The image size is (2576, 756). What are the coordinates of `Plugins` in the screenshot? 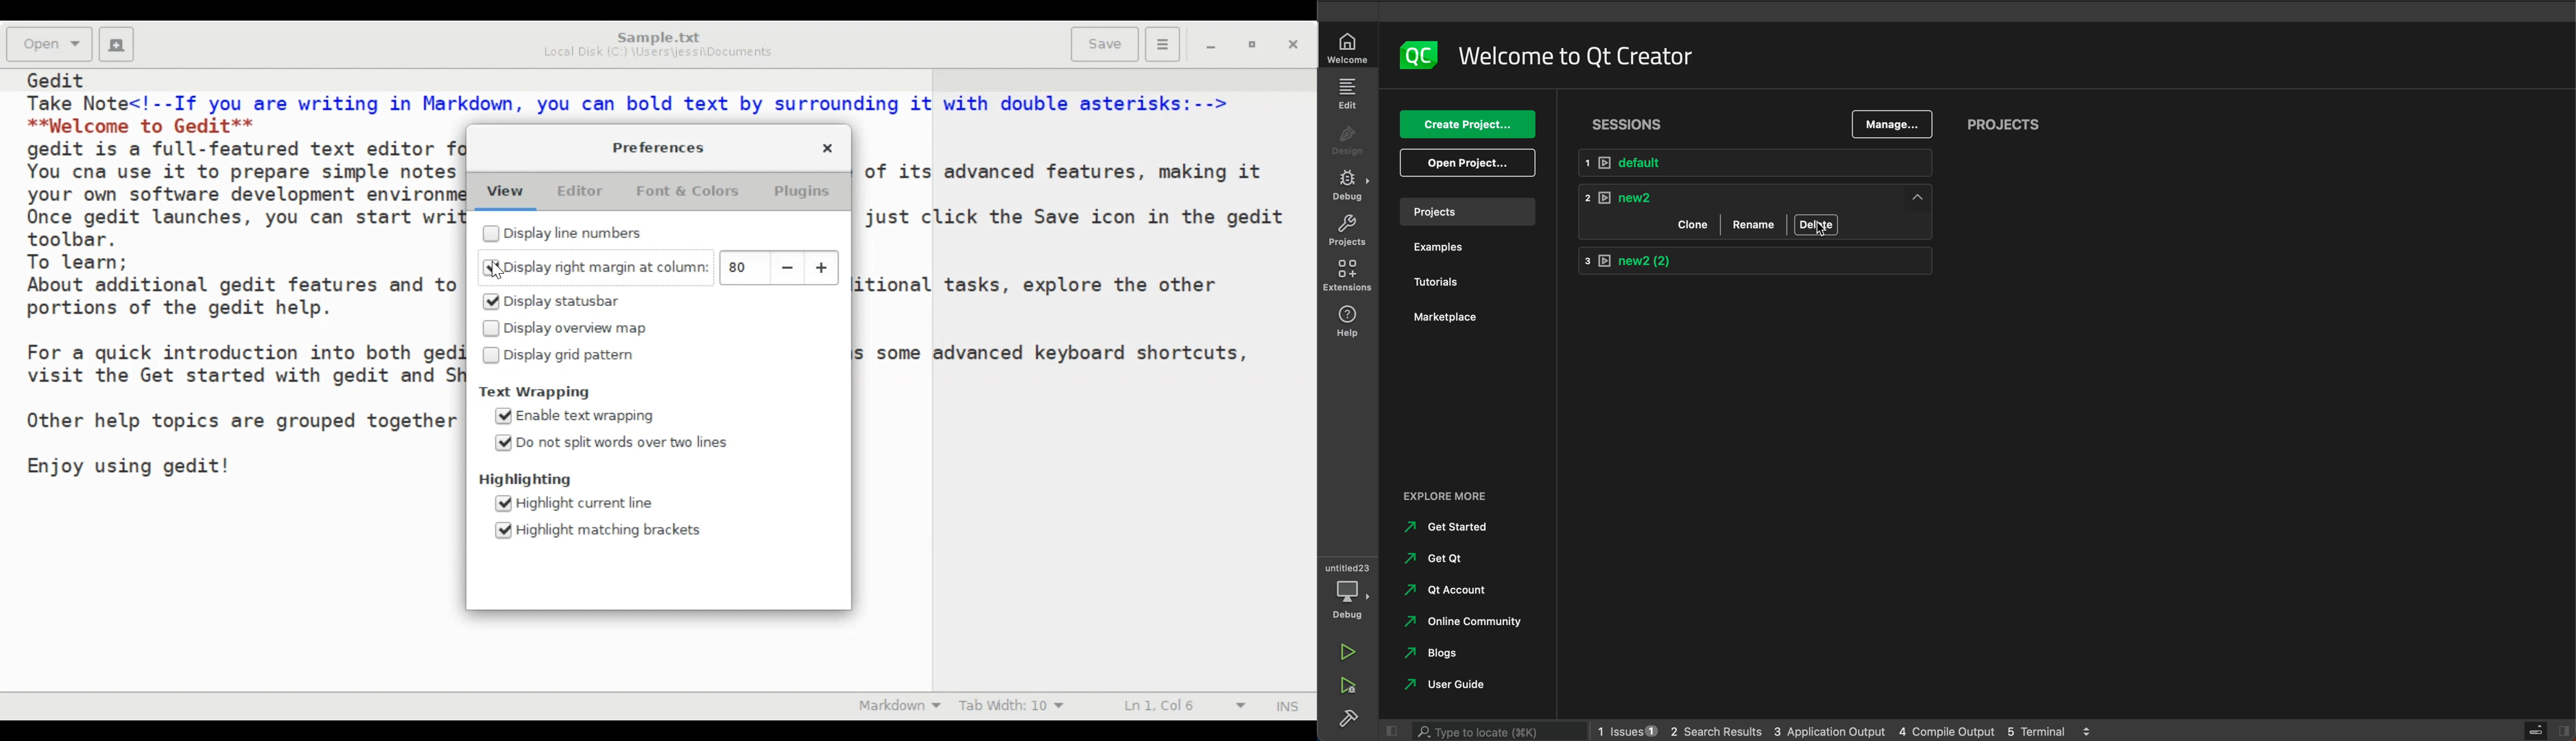 It's located at (804, 191).